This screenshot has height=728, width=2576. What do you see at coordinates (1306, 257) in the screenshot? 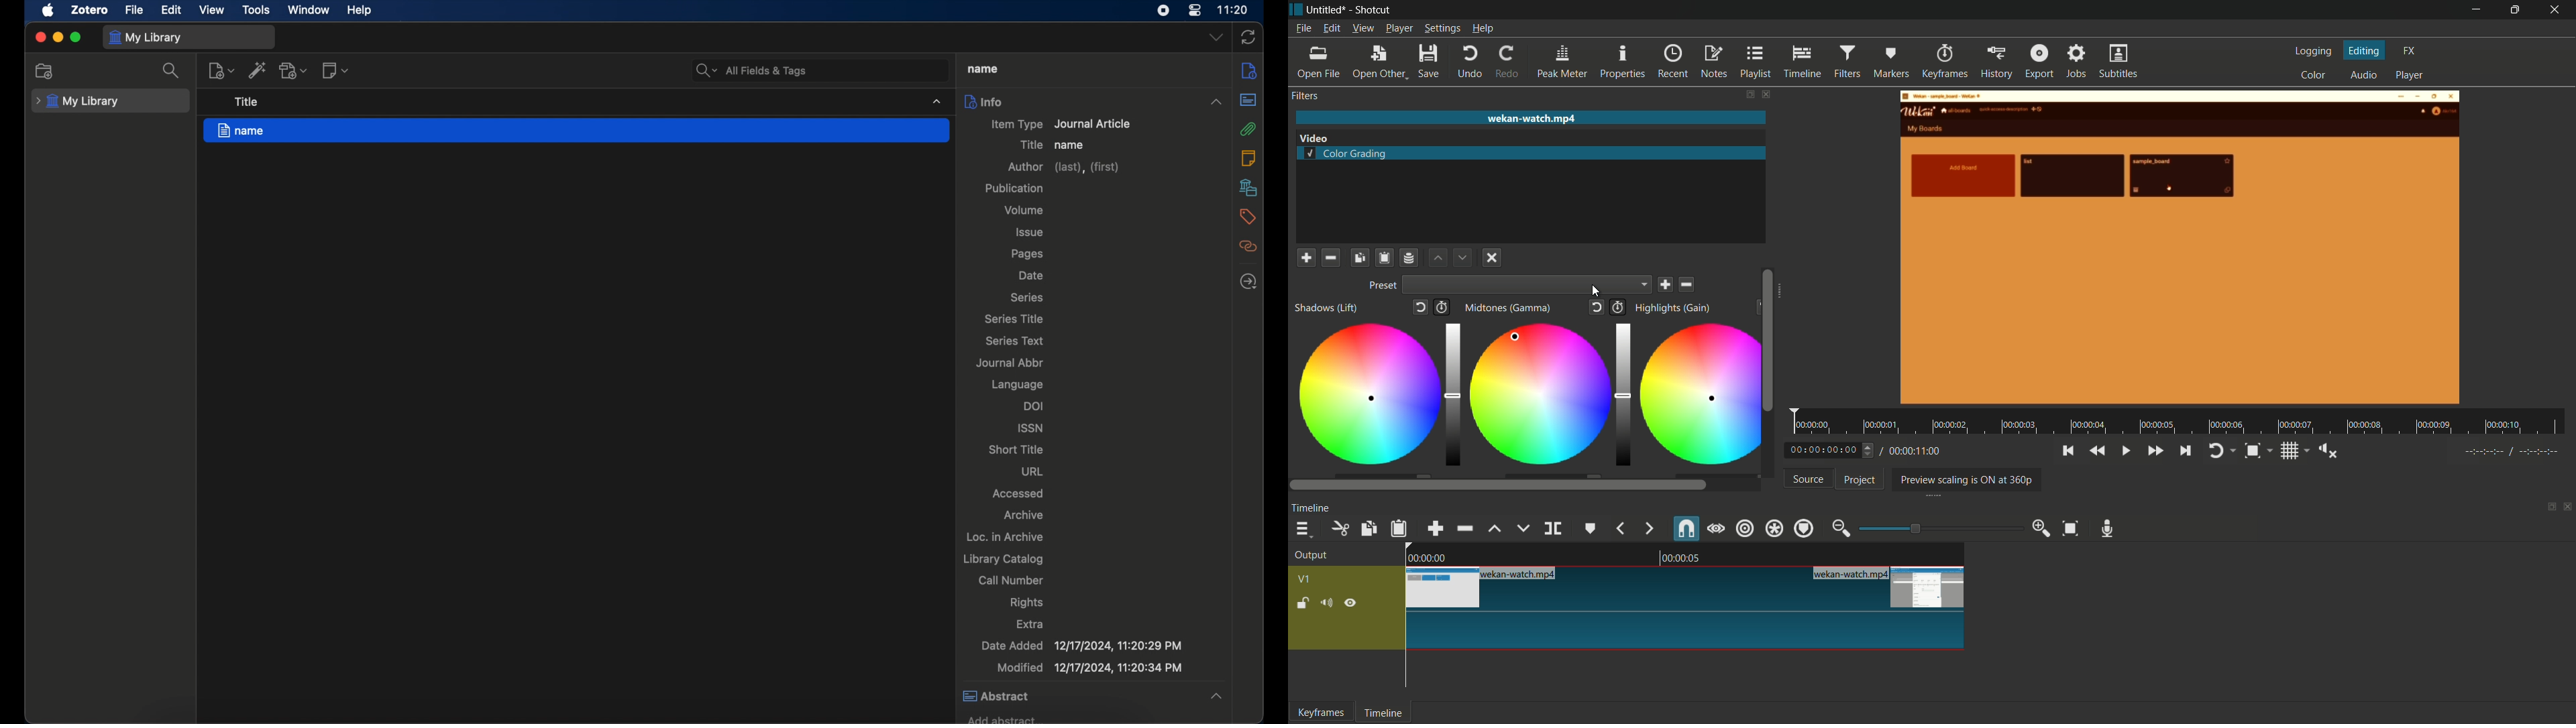
I see `add a filter` at bounding box center [1306, 257].